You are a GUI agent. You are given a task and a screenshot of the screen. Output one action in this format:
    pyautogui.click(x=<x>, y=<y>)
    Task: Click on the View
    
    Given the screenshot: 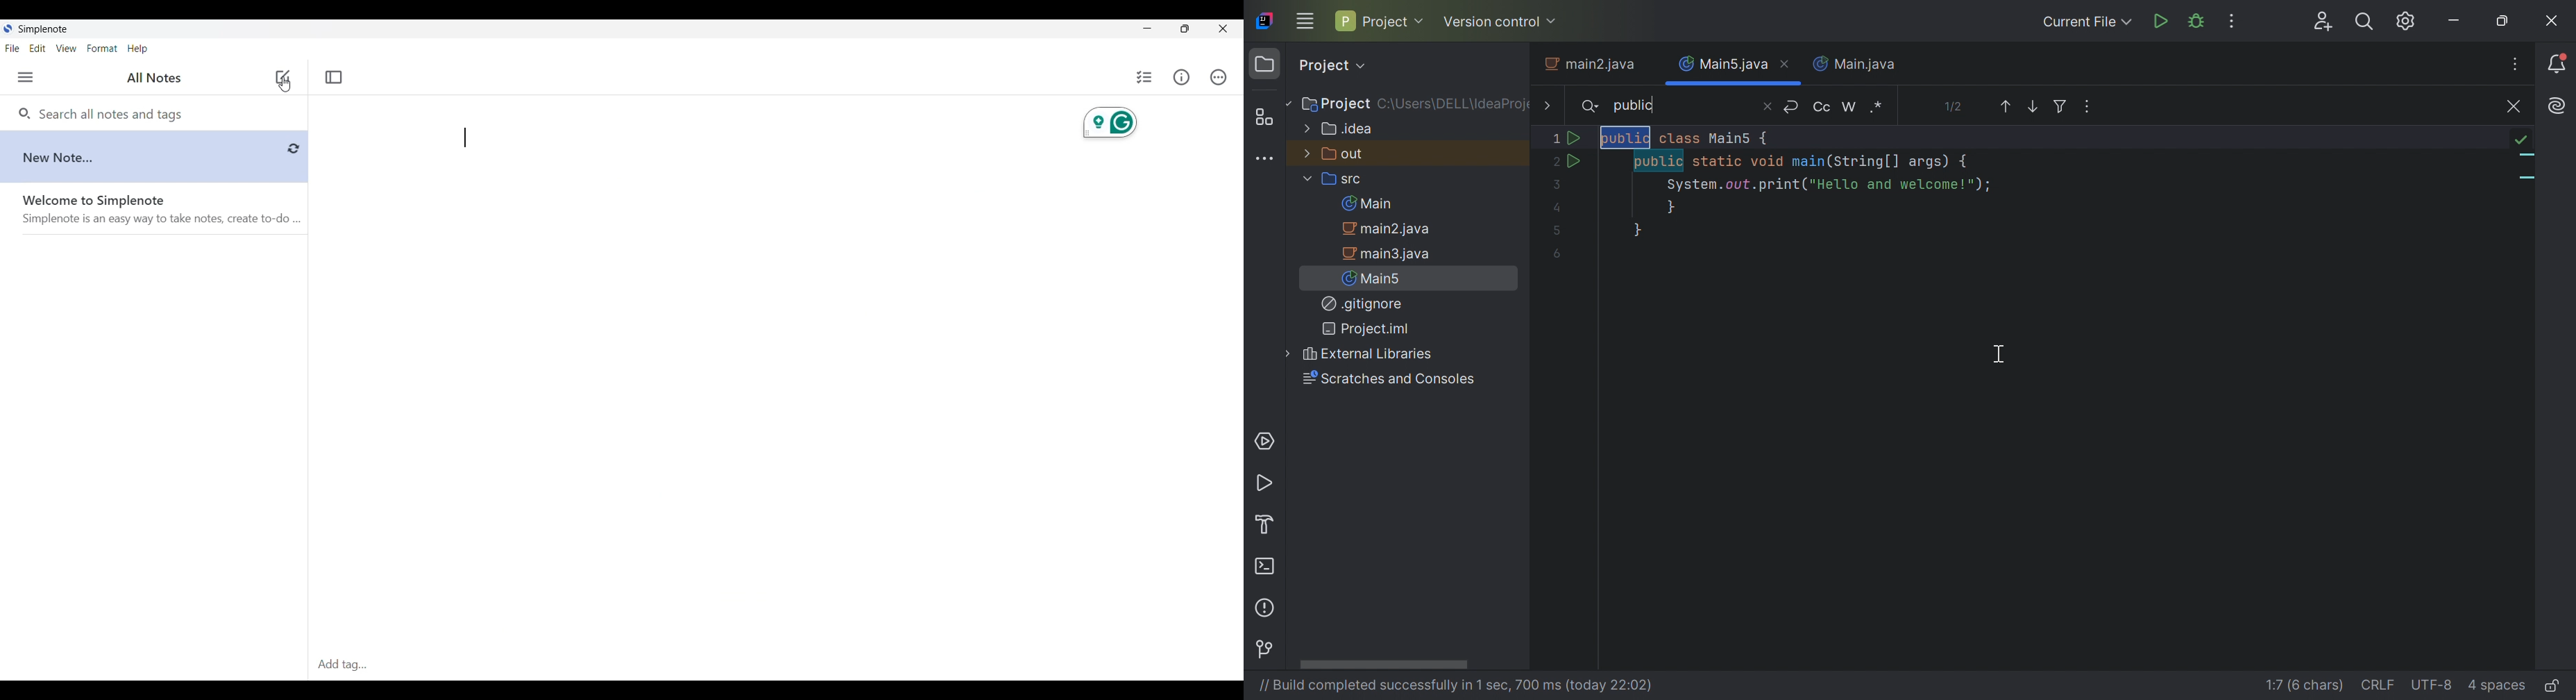 What is the action you would take?
    pyautogui.click(x=66, y=49)
    